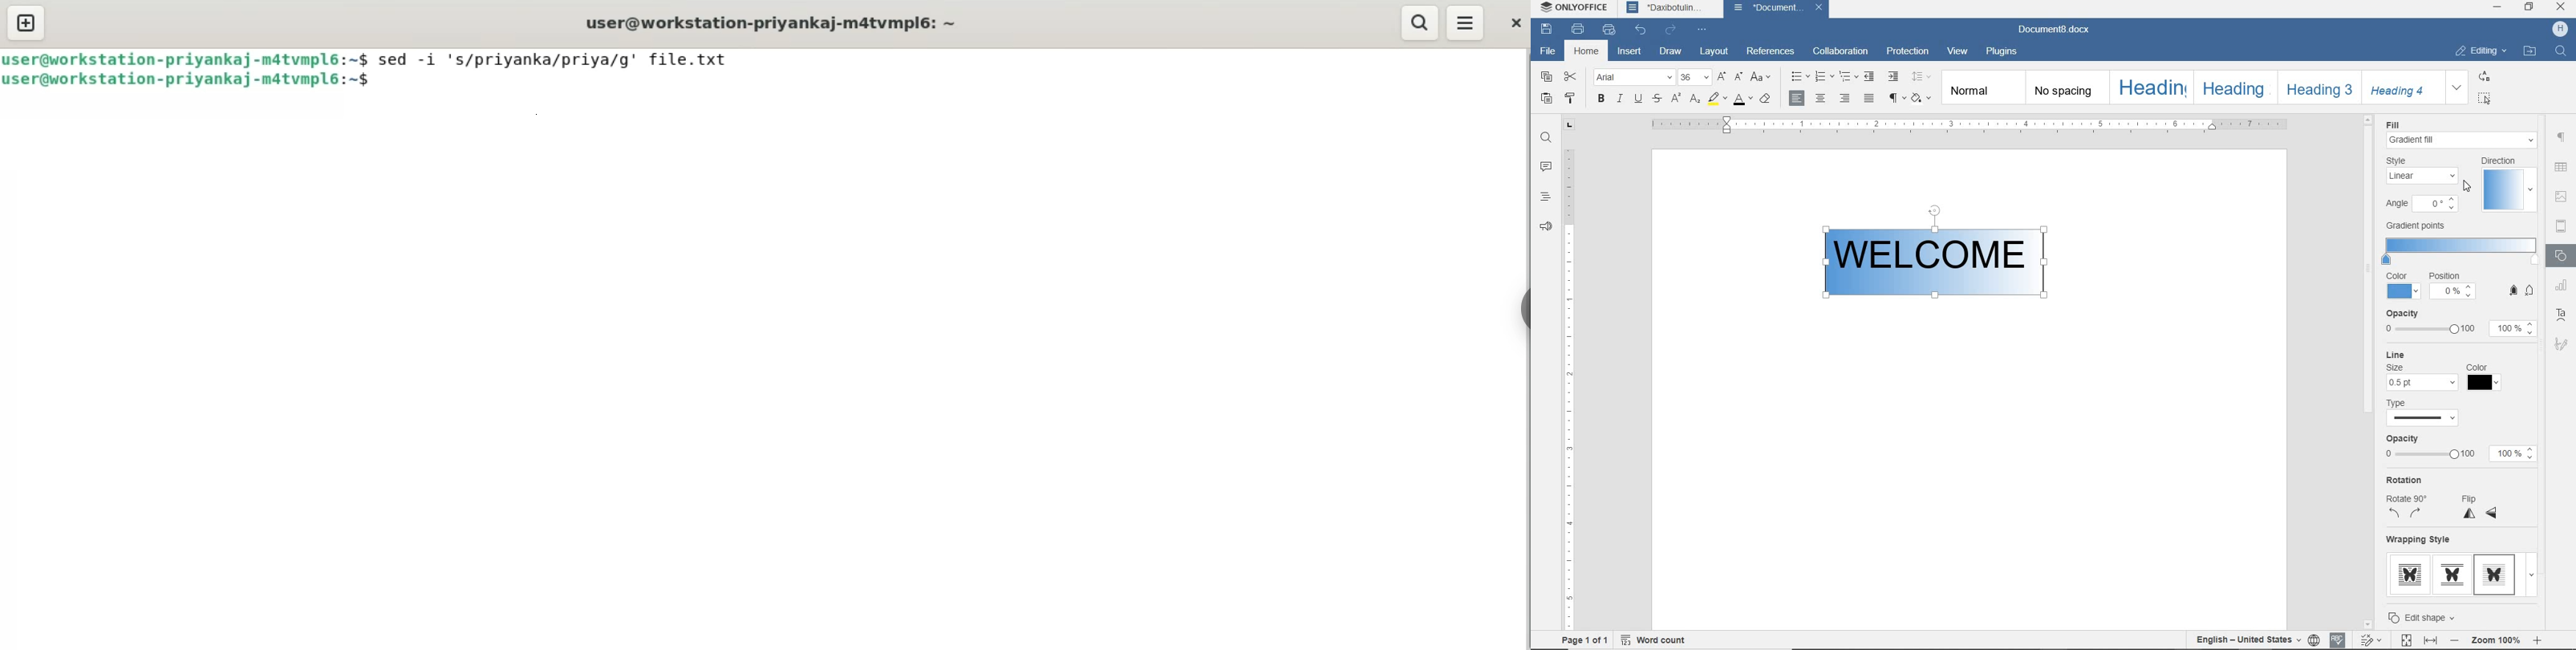  What do you see at coordinates (2410, 313) in the screenshot?
I see `opacity` at bounding box center [2410, 313].